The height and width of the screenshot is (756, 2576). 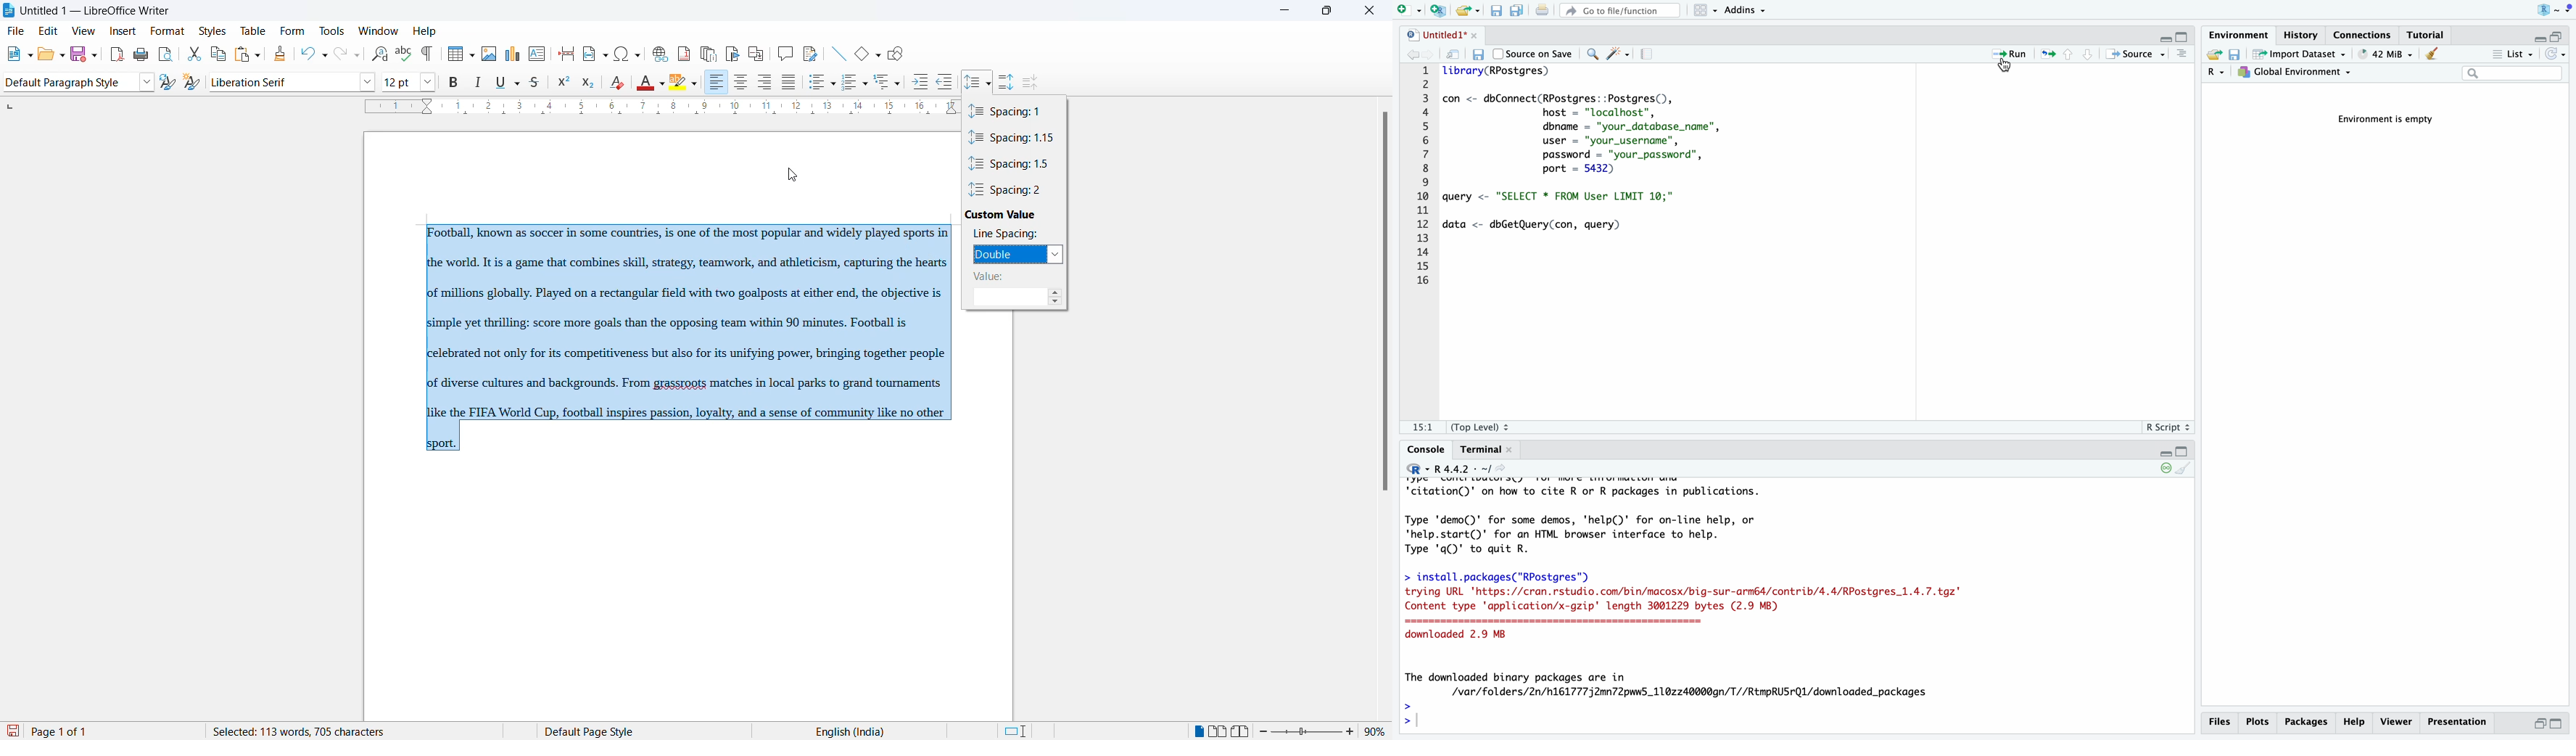 I want to click on dropdown, so click(x=2567, y=9).